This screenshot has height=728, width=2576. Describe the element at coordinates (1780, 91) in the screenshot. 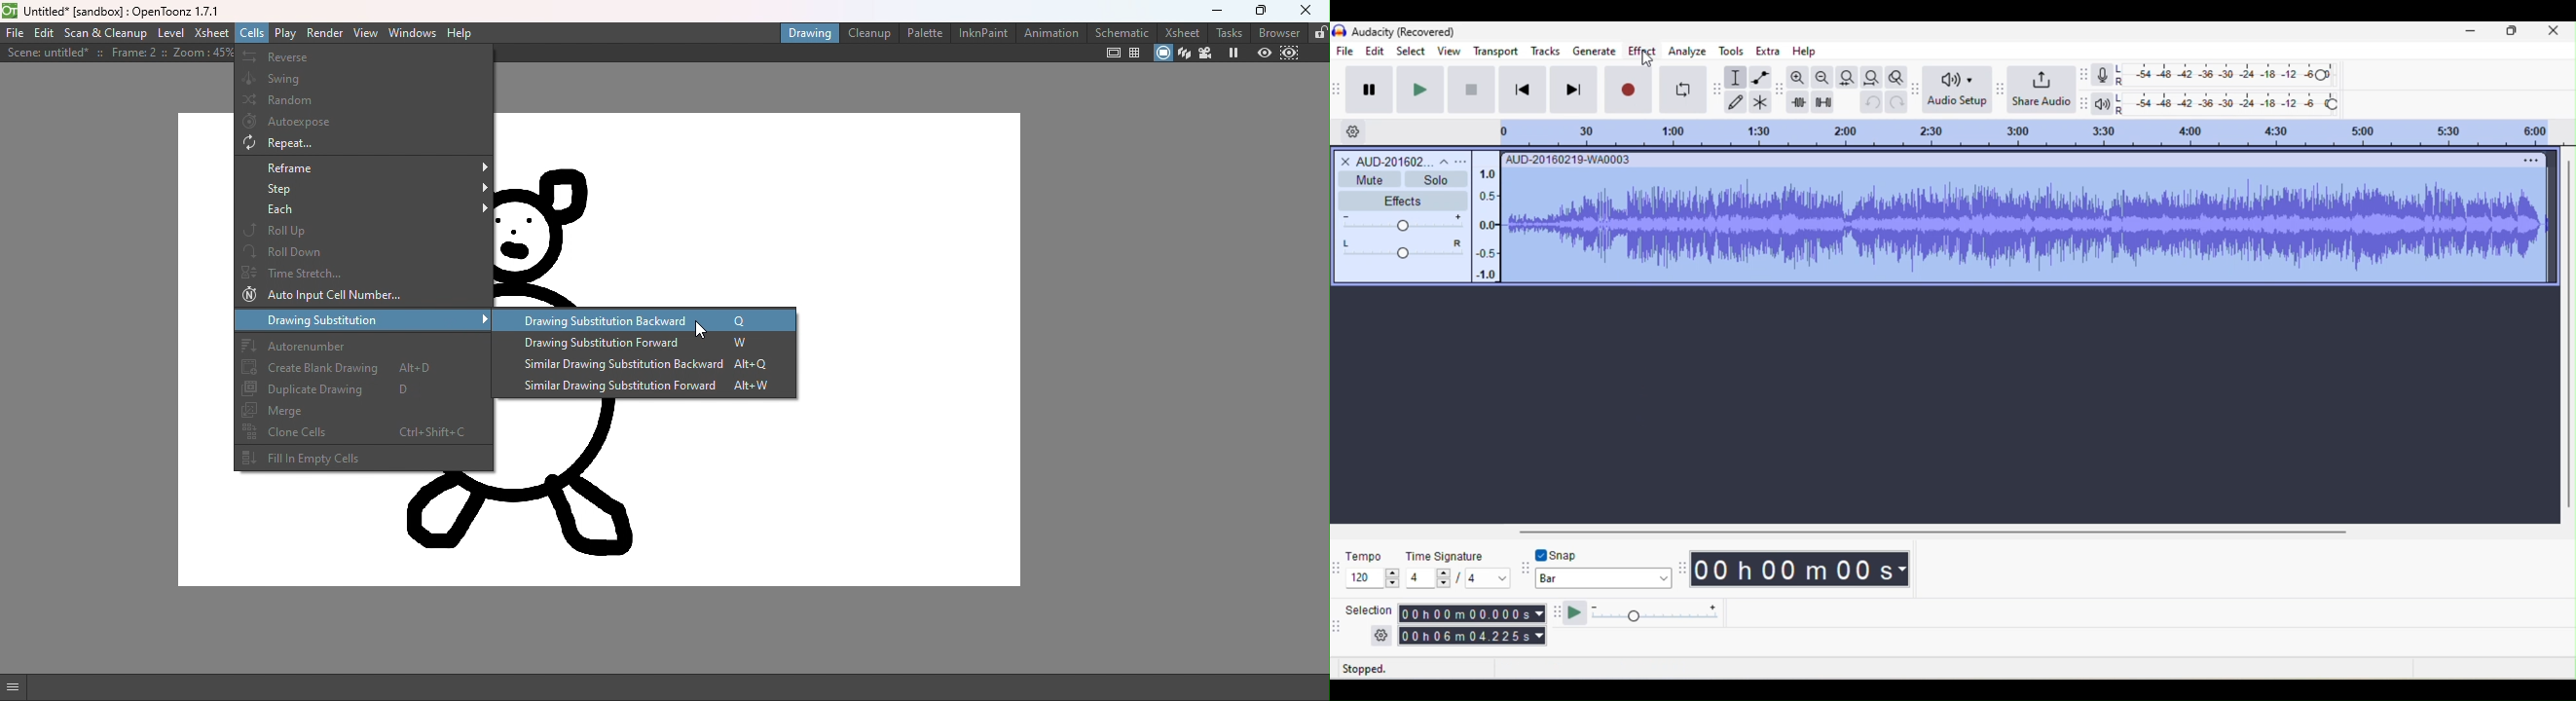

I see `audacity edit toolbar` at that location.